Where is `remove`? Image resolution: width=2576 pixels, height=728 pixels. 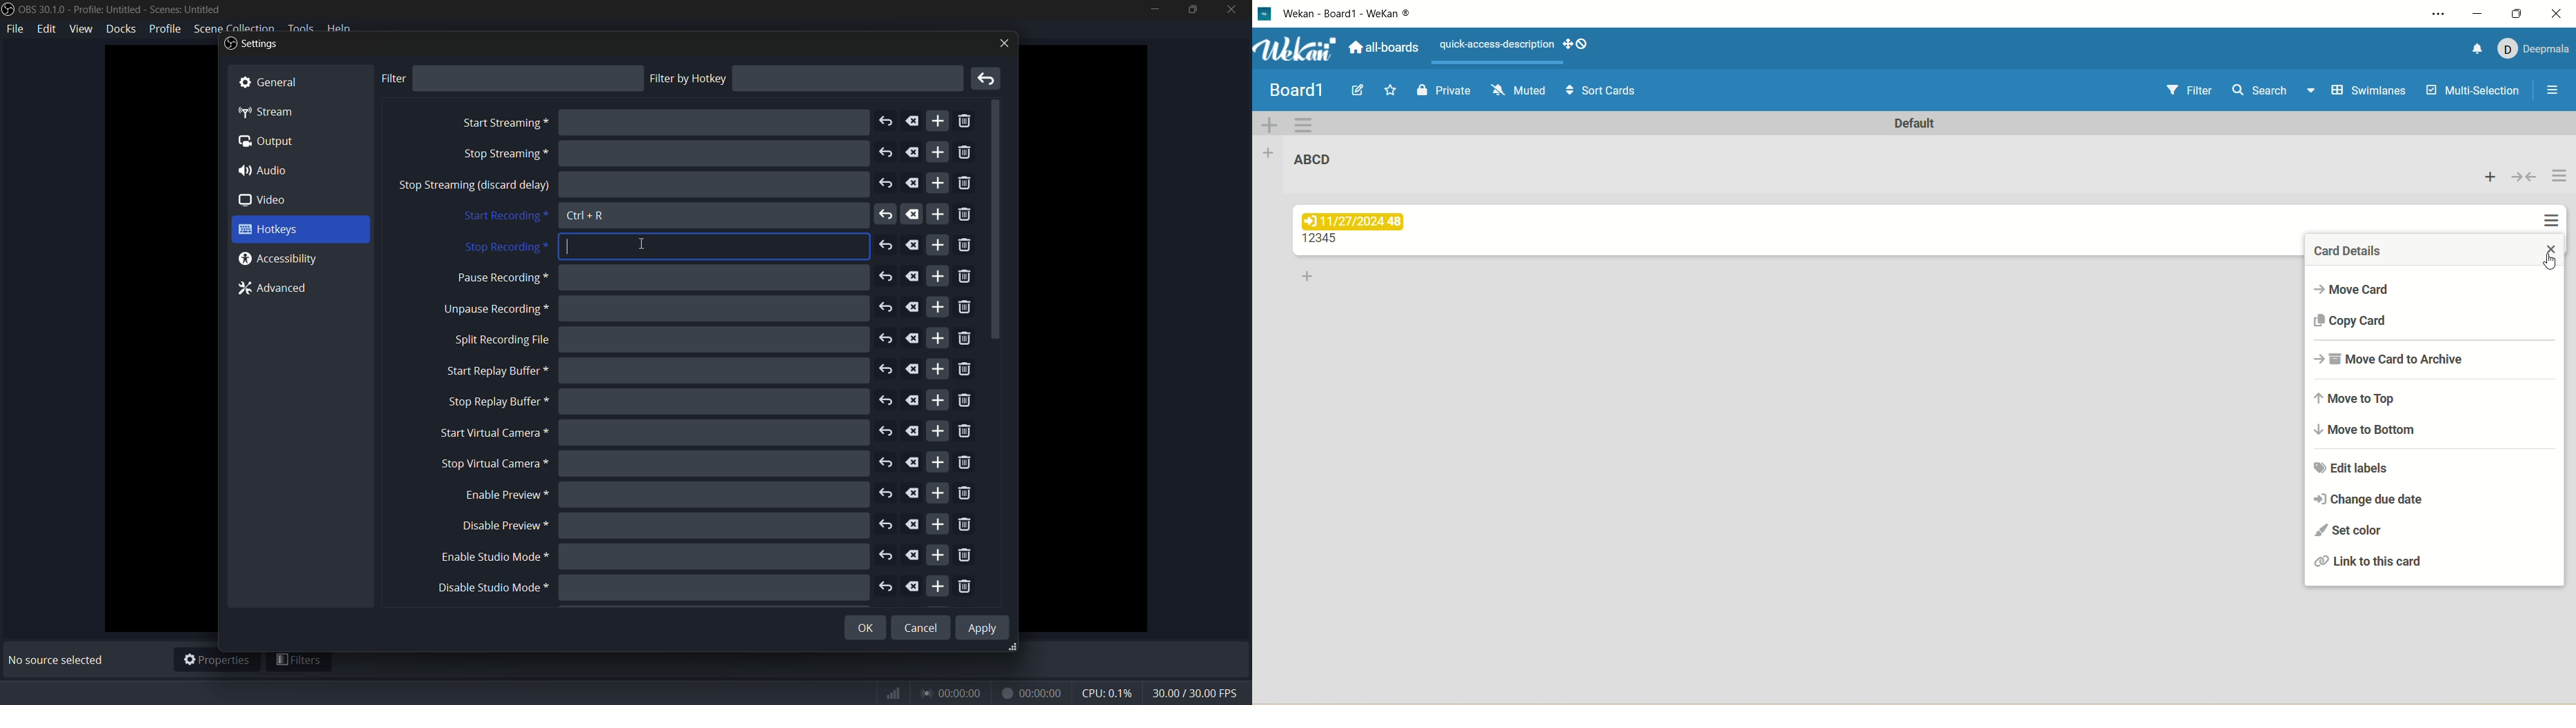
remove is located at coordinates (965, 556).